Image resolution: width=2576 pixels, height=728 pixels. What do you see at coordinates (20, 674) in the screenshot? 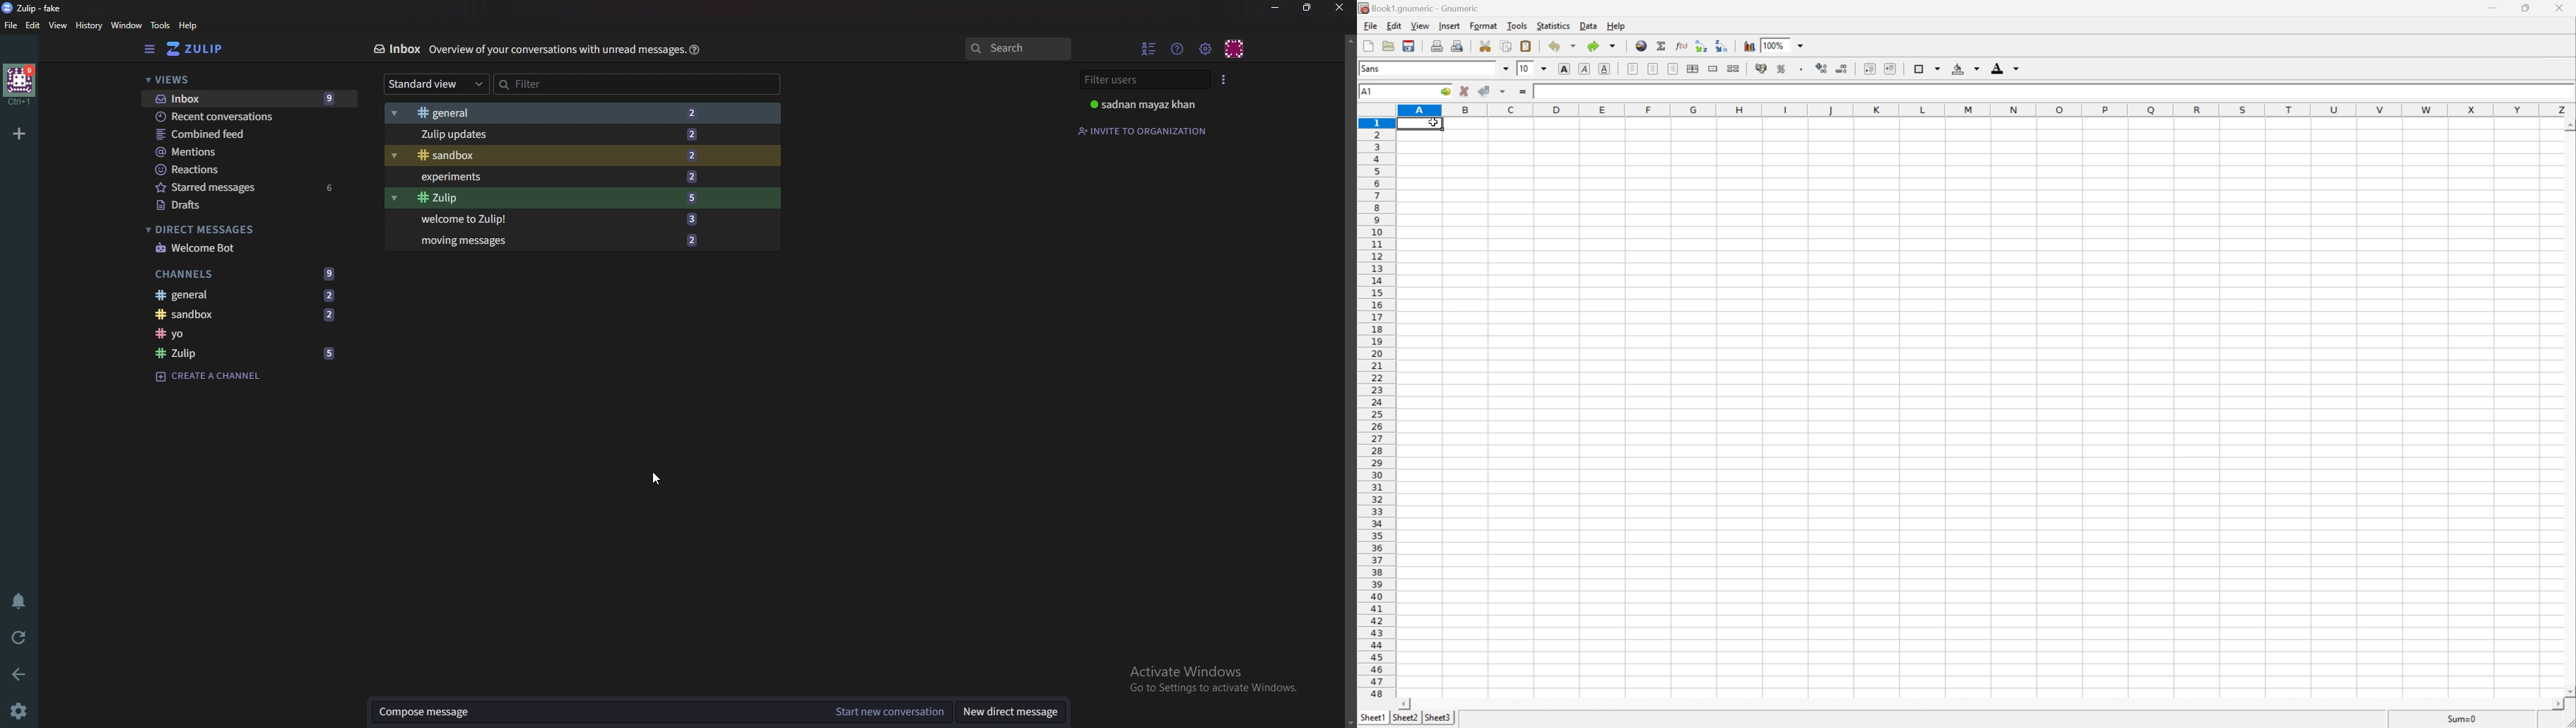
I see `Go back` at bounding box center [20, 674].